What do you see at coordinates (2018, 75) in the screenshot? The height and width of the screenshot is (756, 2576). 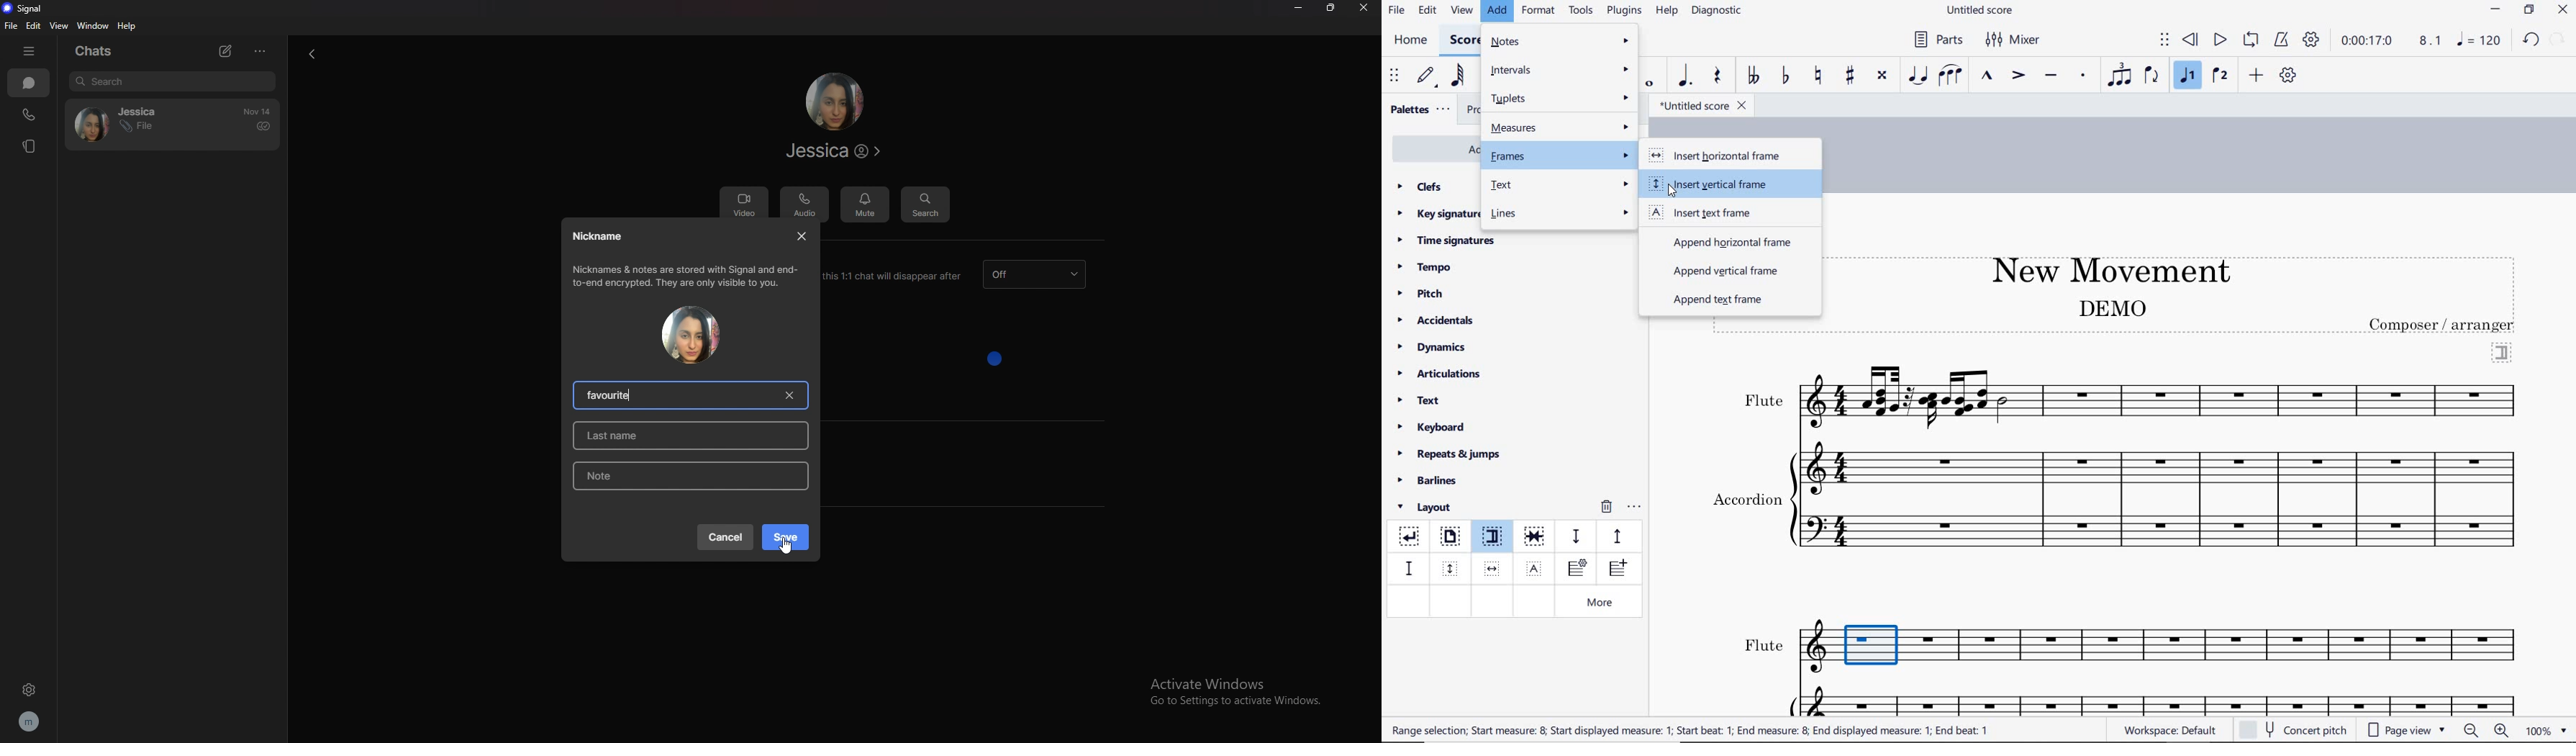 I see `accent` at bounding box center [2018, 75].